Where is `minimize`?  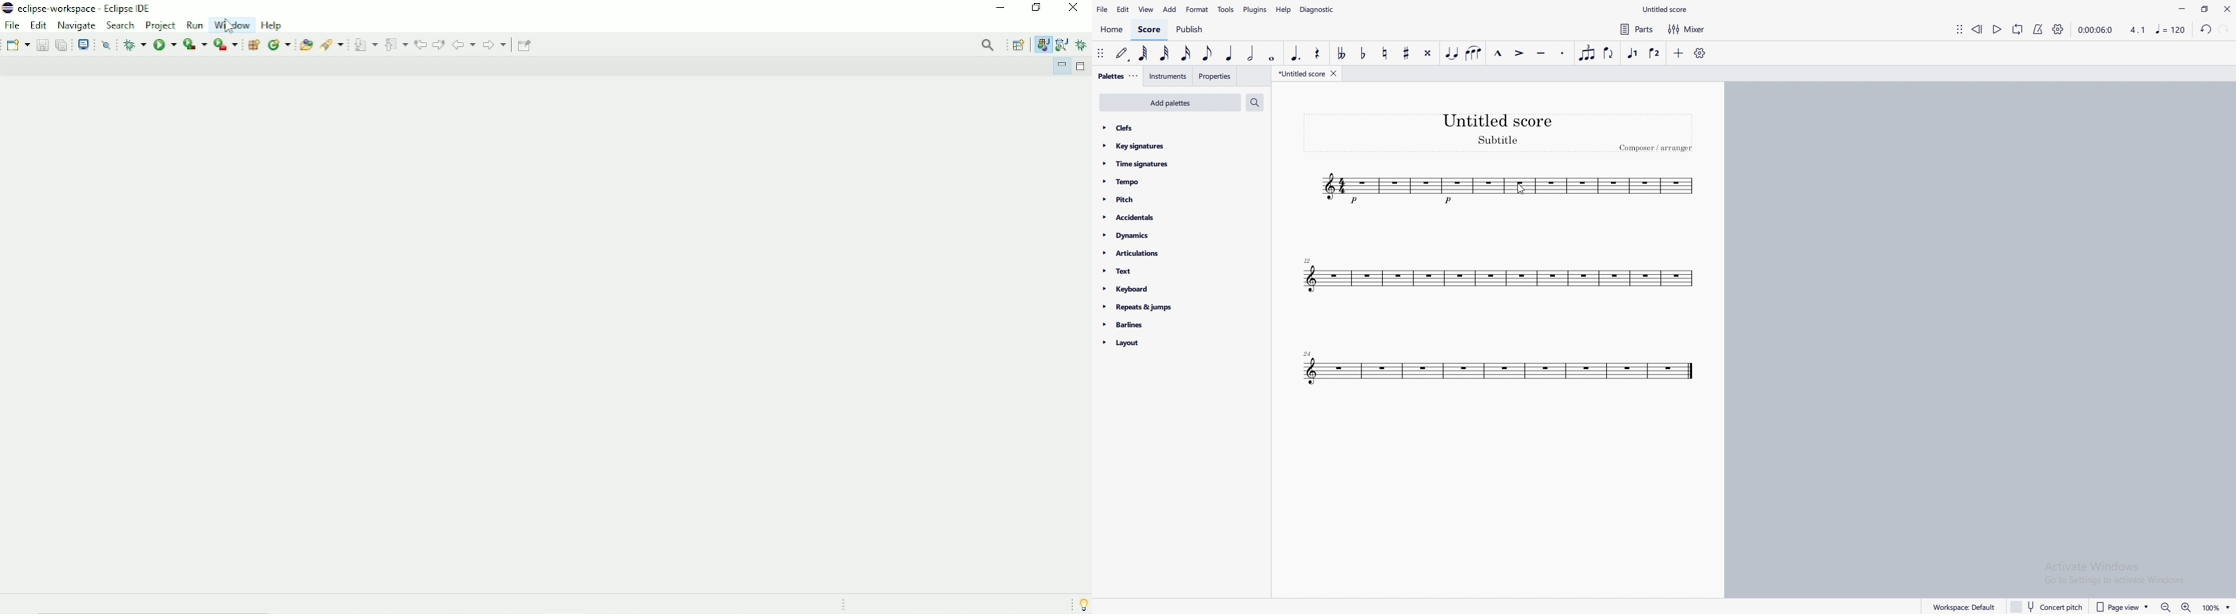
minimize is located at coordinates (2183, 8).